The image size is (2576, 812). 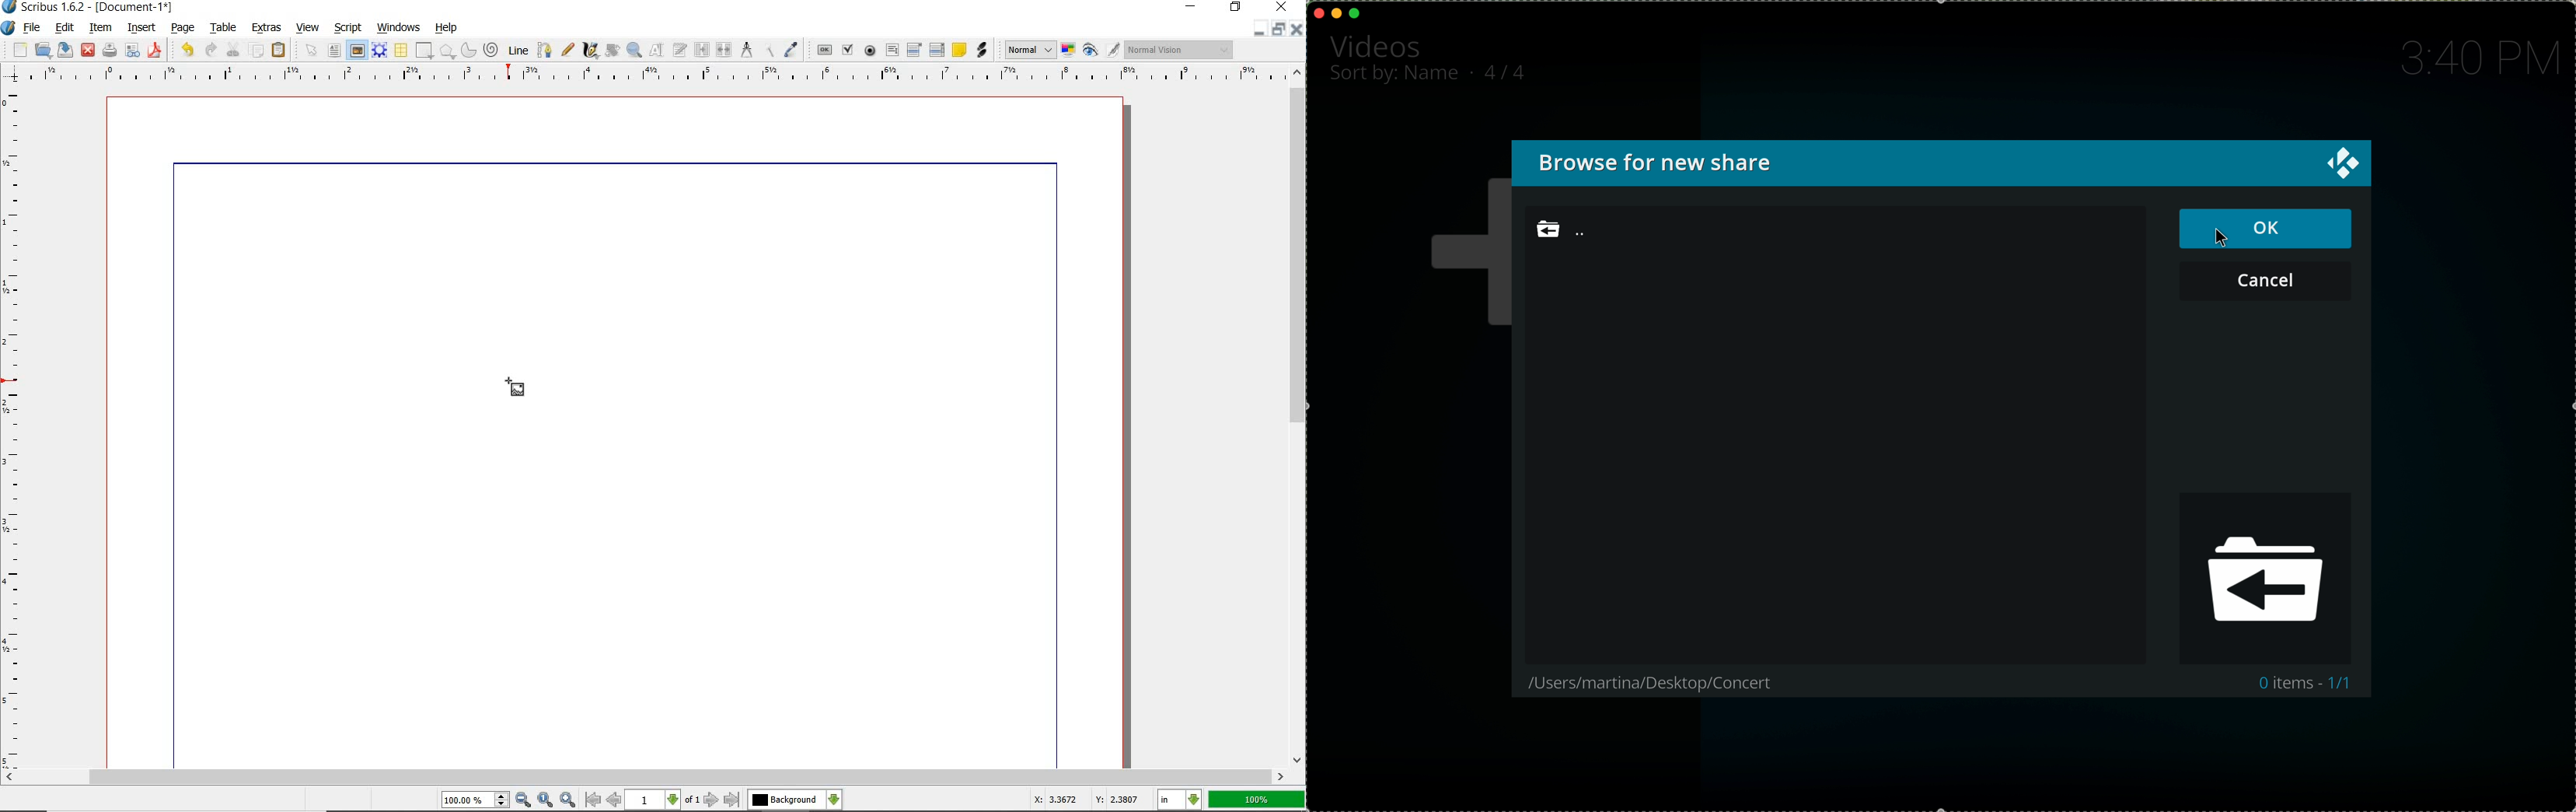 I want to click on help, so click(x=445, y=28).